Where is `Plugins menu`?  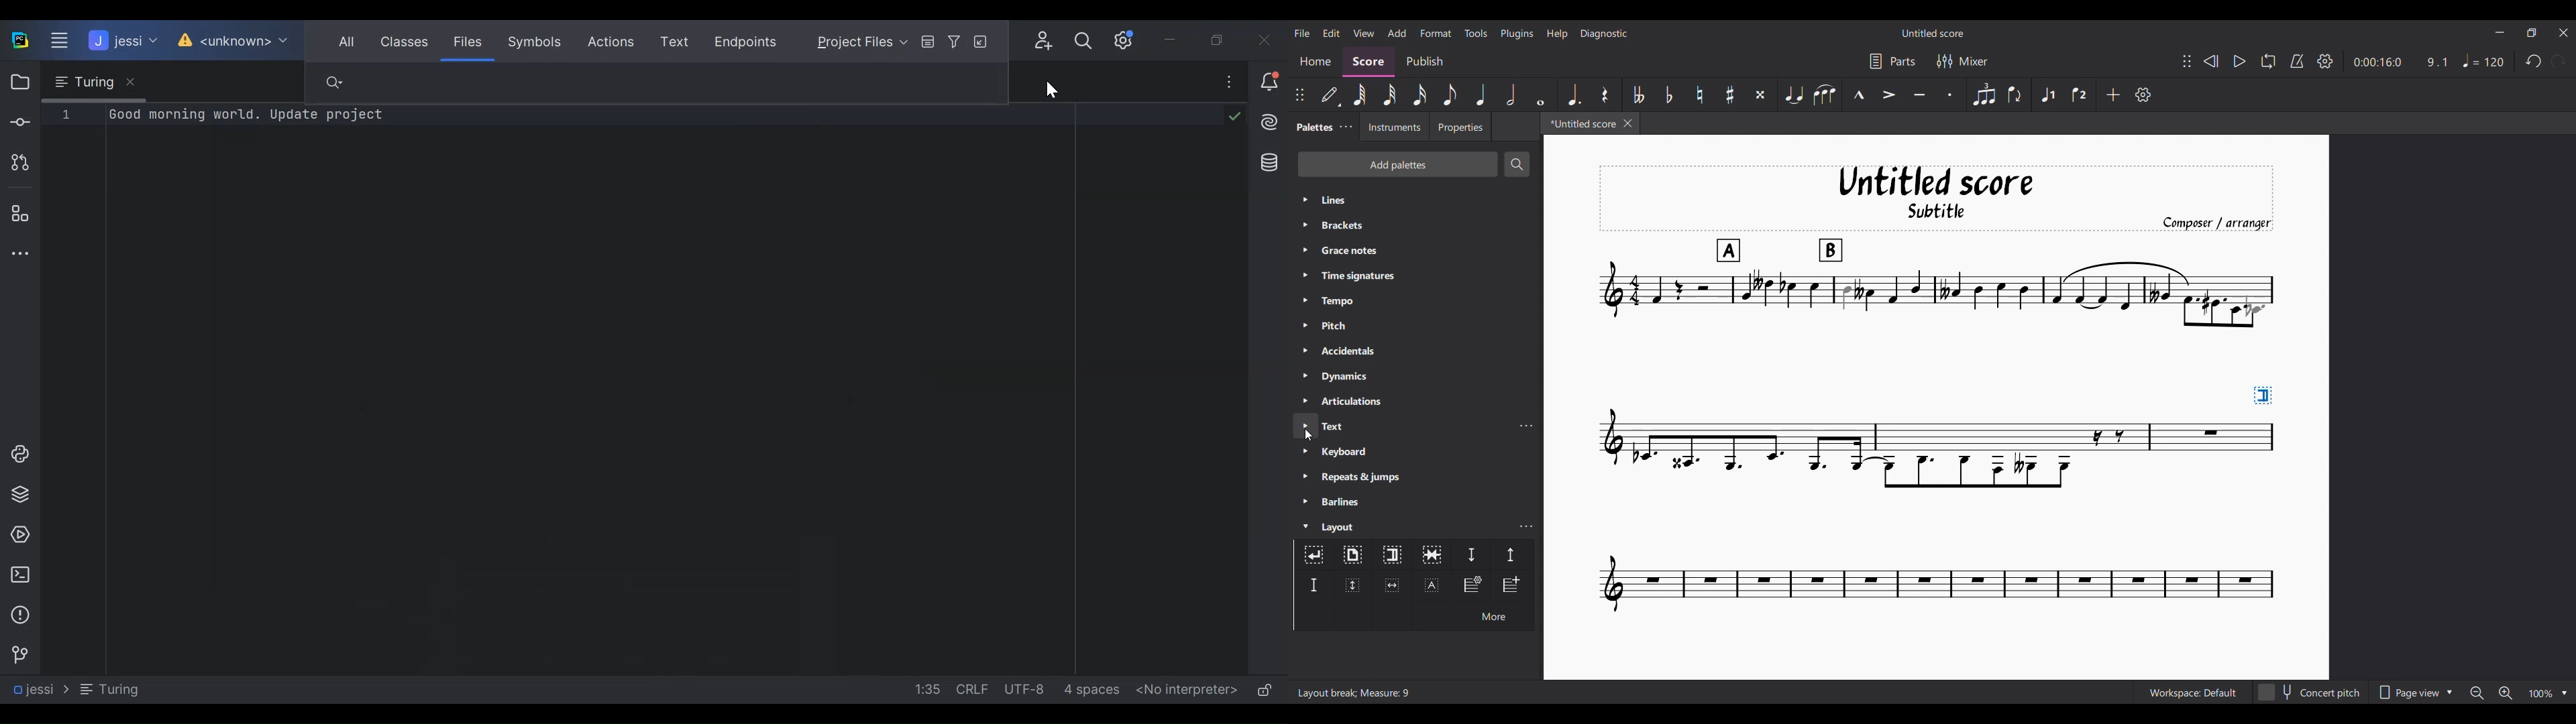
Plugins menu is located at coordinates (1517, 34).